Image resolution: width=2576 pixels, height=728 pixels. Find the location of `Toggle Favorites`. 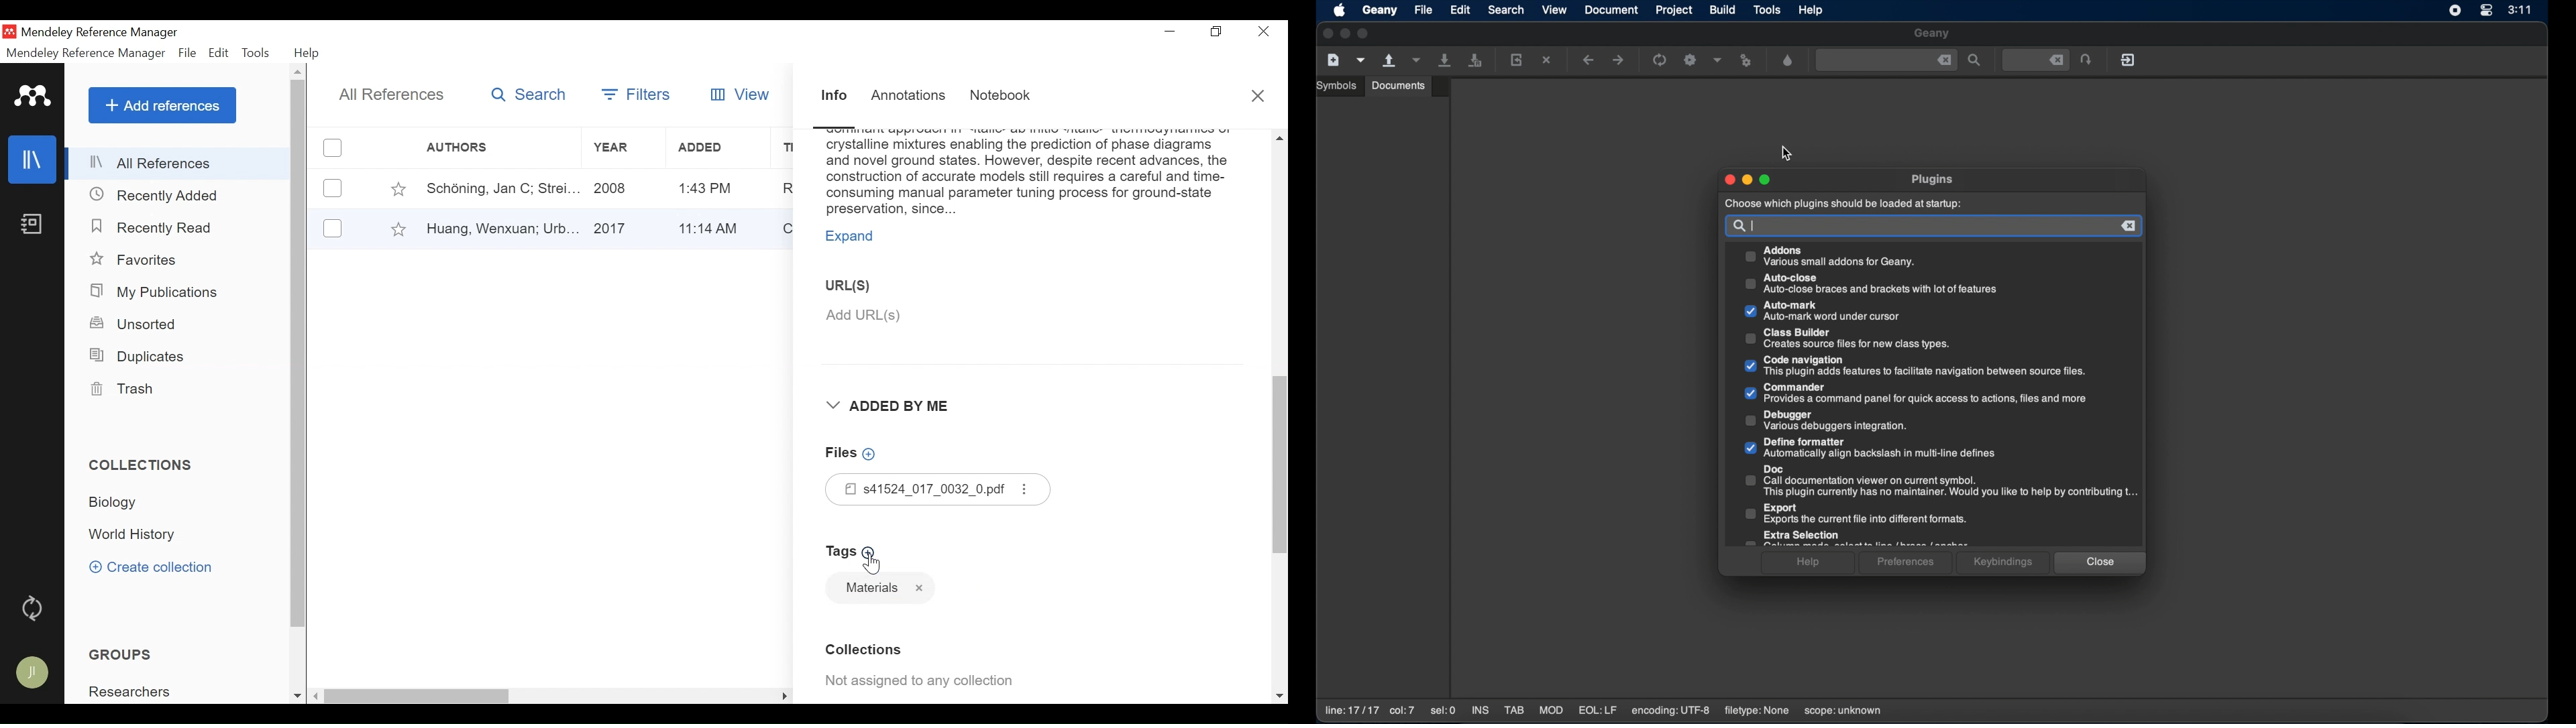

Toggle Favorites is located at coordinates (398, 229).